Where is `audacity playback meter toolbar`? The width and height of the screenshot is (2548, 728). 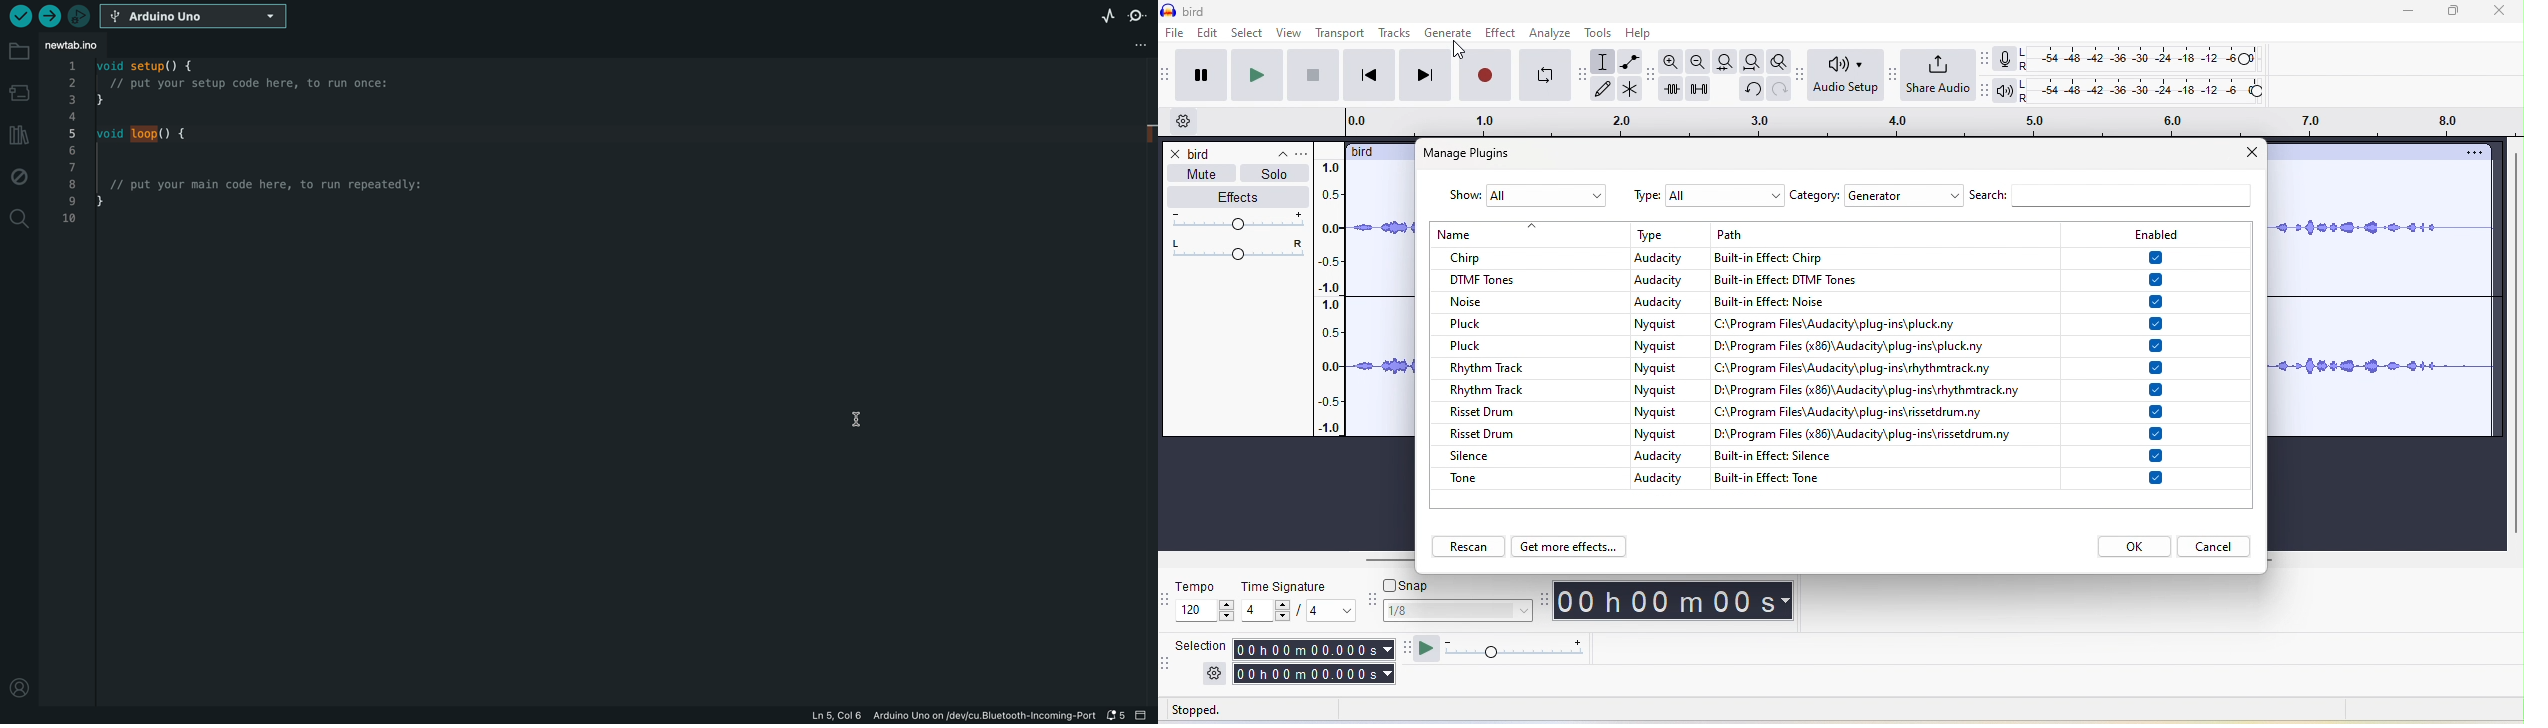 audacity playback meter toolbar is located at coordinates (1988, 94).